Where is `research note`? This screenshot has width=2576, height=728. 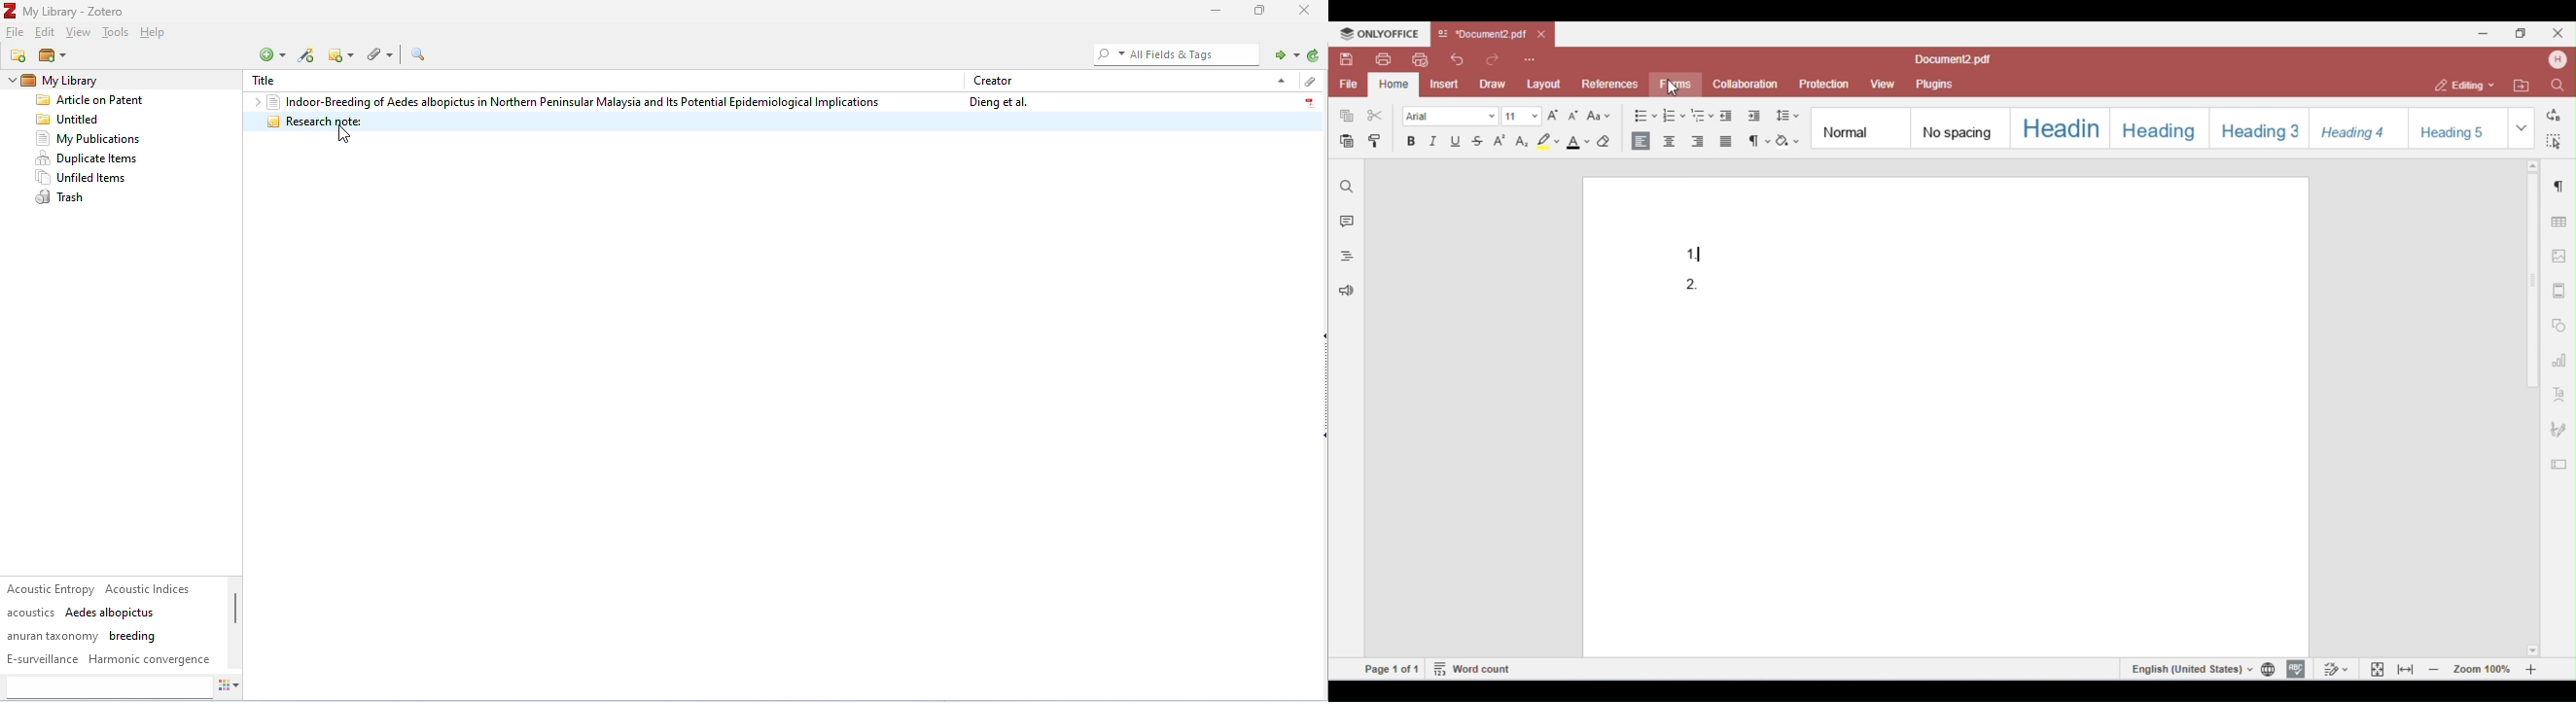
research note is located at coordinates (782, 122).